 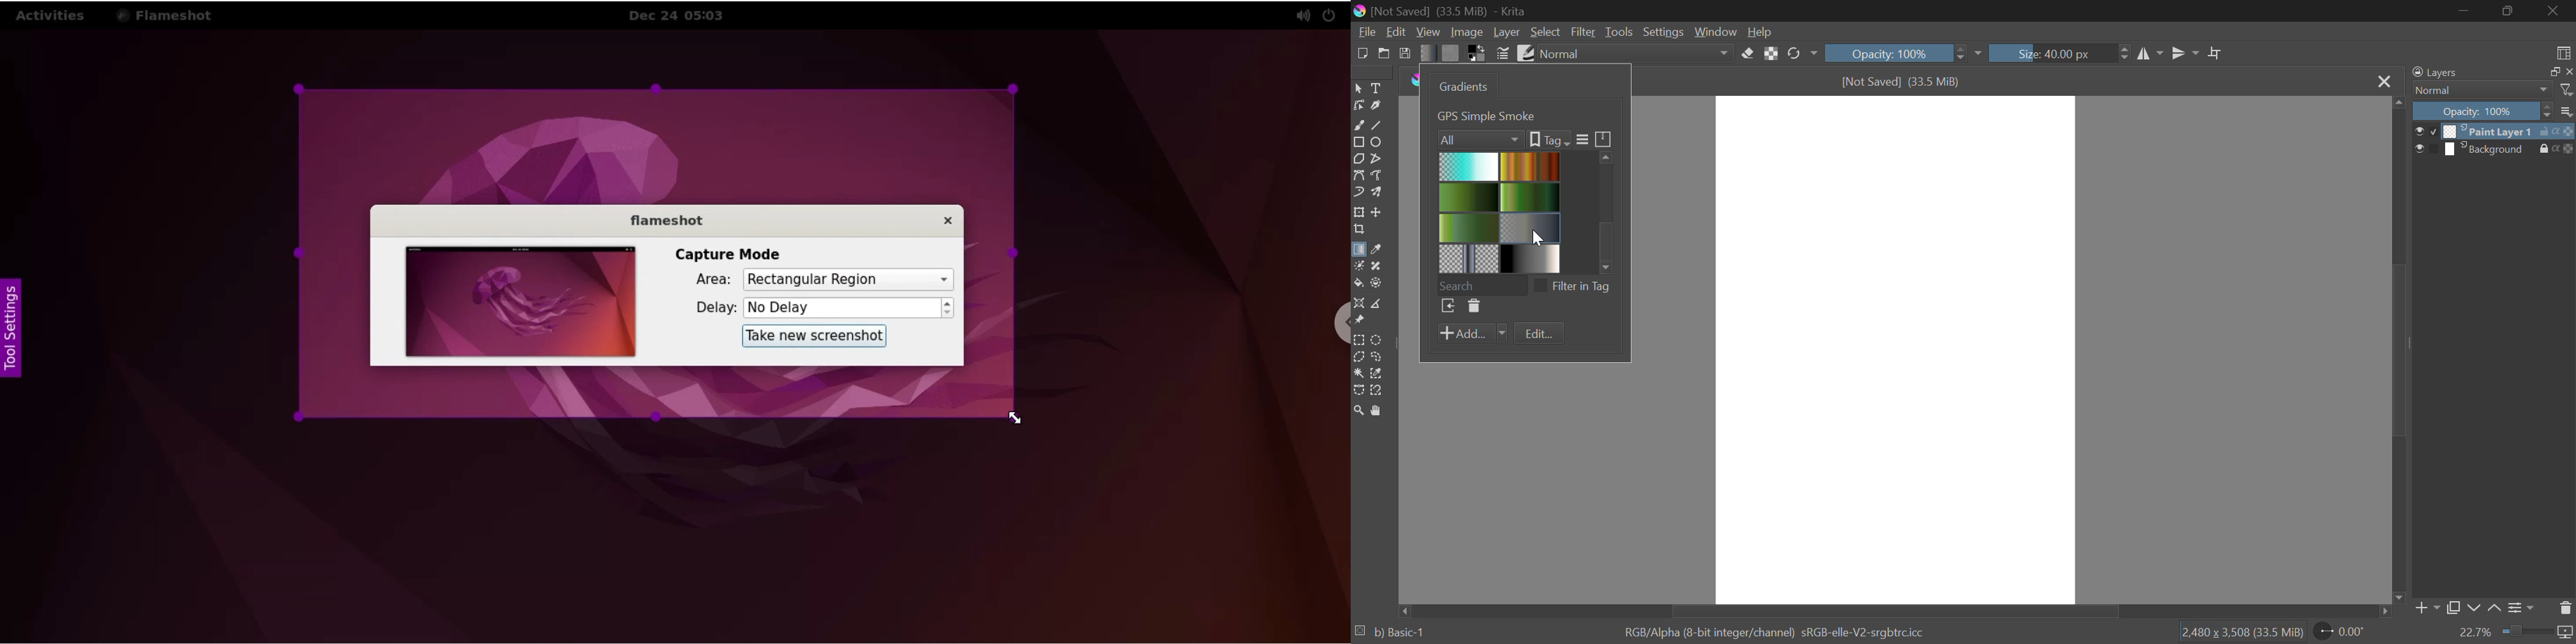 I want to click on Add Layer, so click(x=2427, y=611).